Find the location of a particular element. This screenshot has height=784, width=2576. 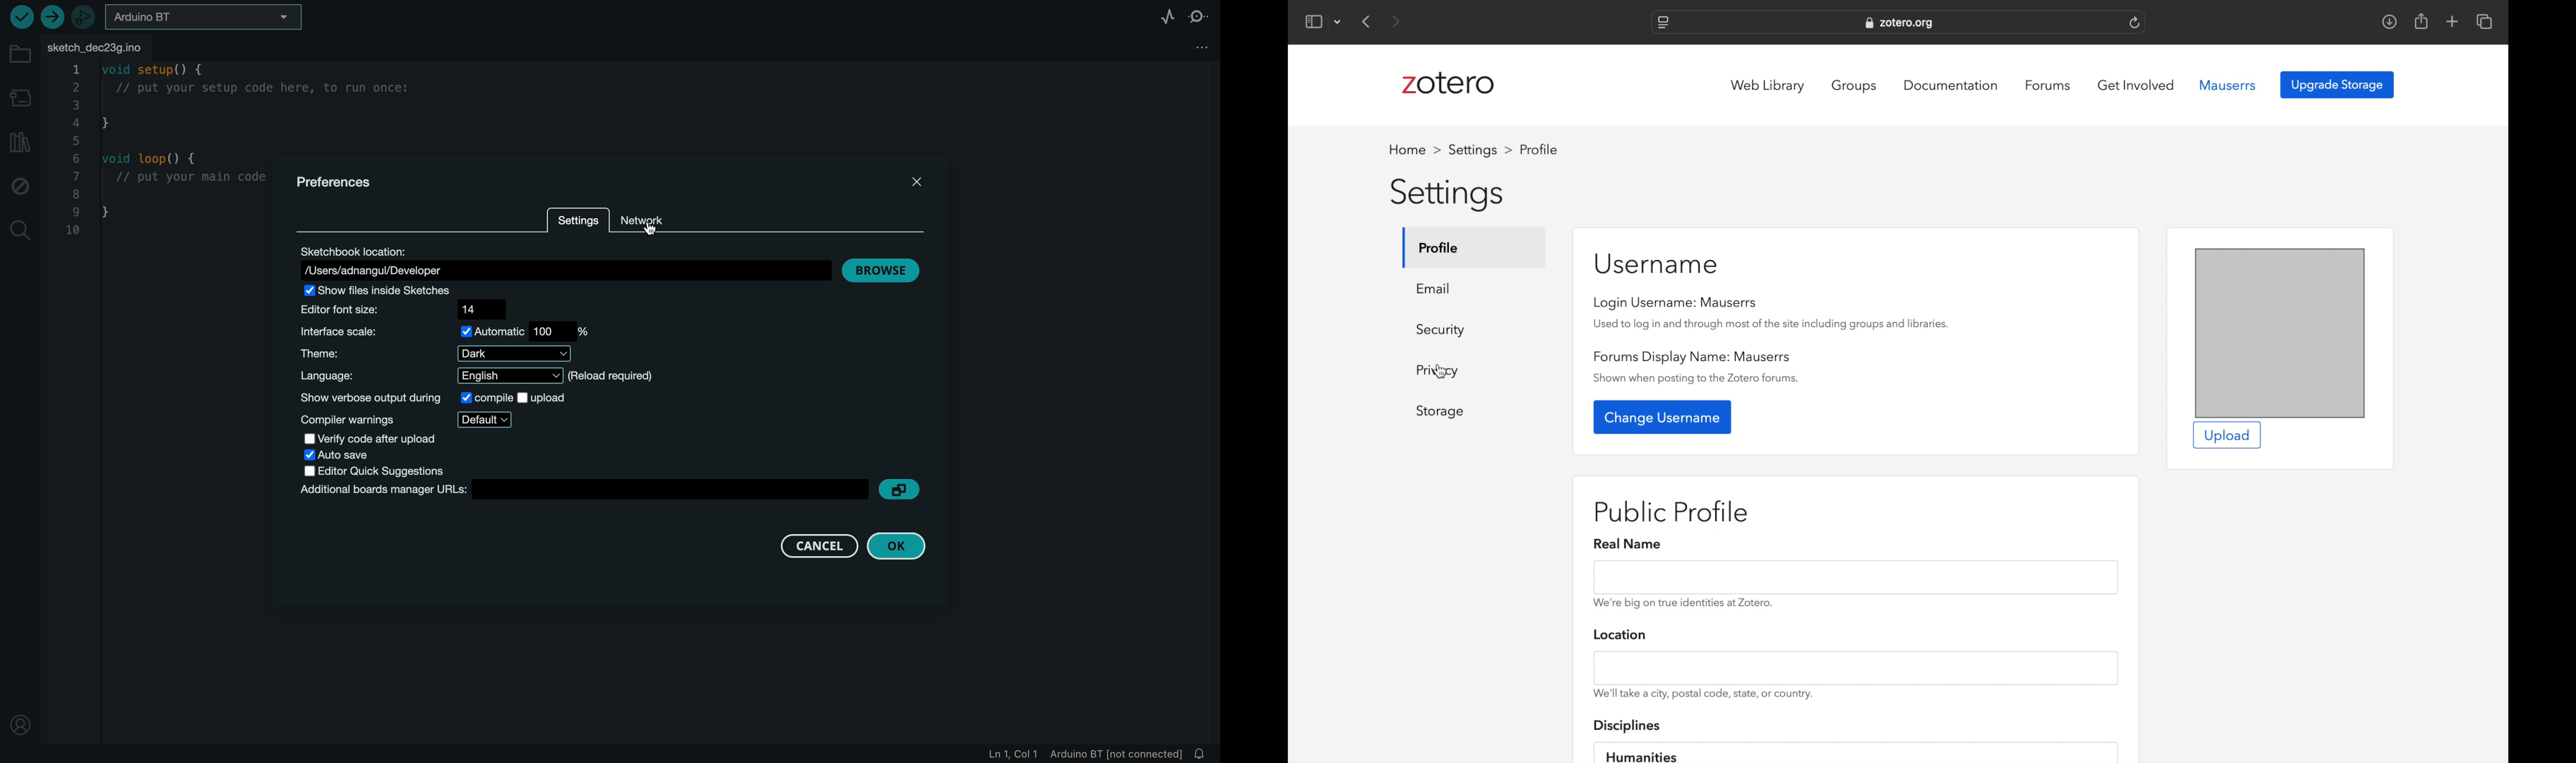

upgrade storage is located at coordinates (2337, 85).